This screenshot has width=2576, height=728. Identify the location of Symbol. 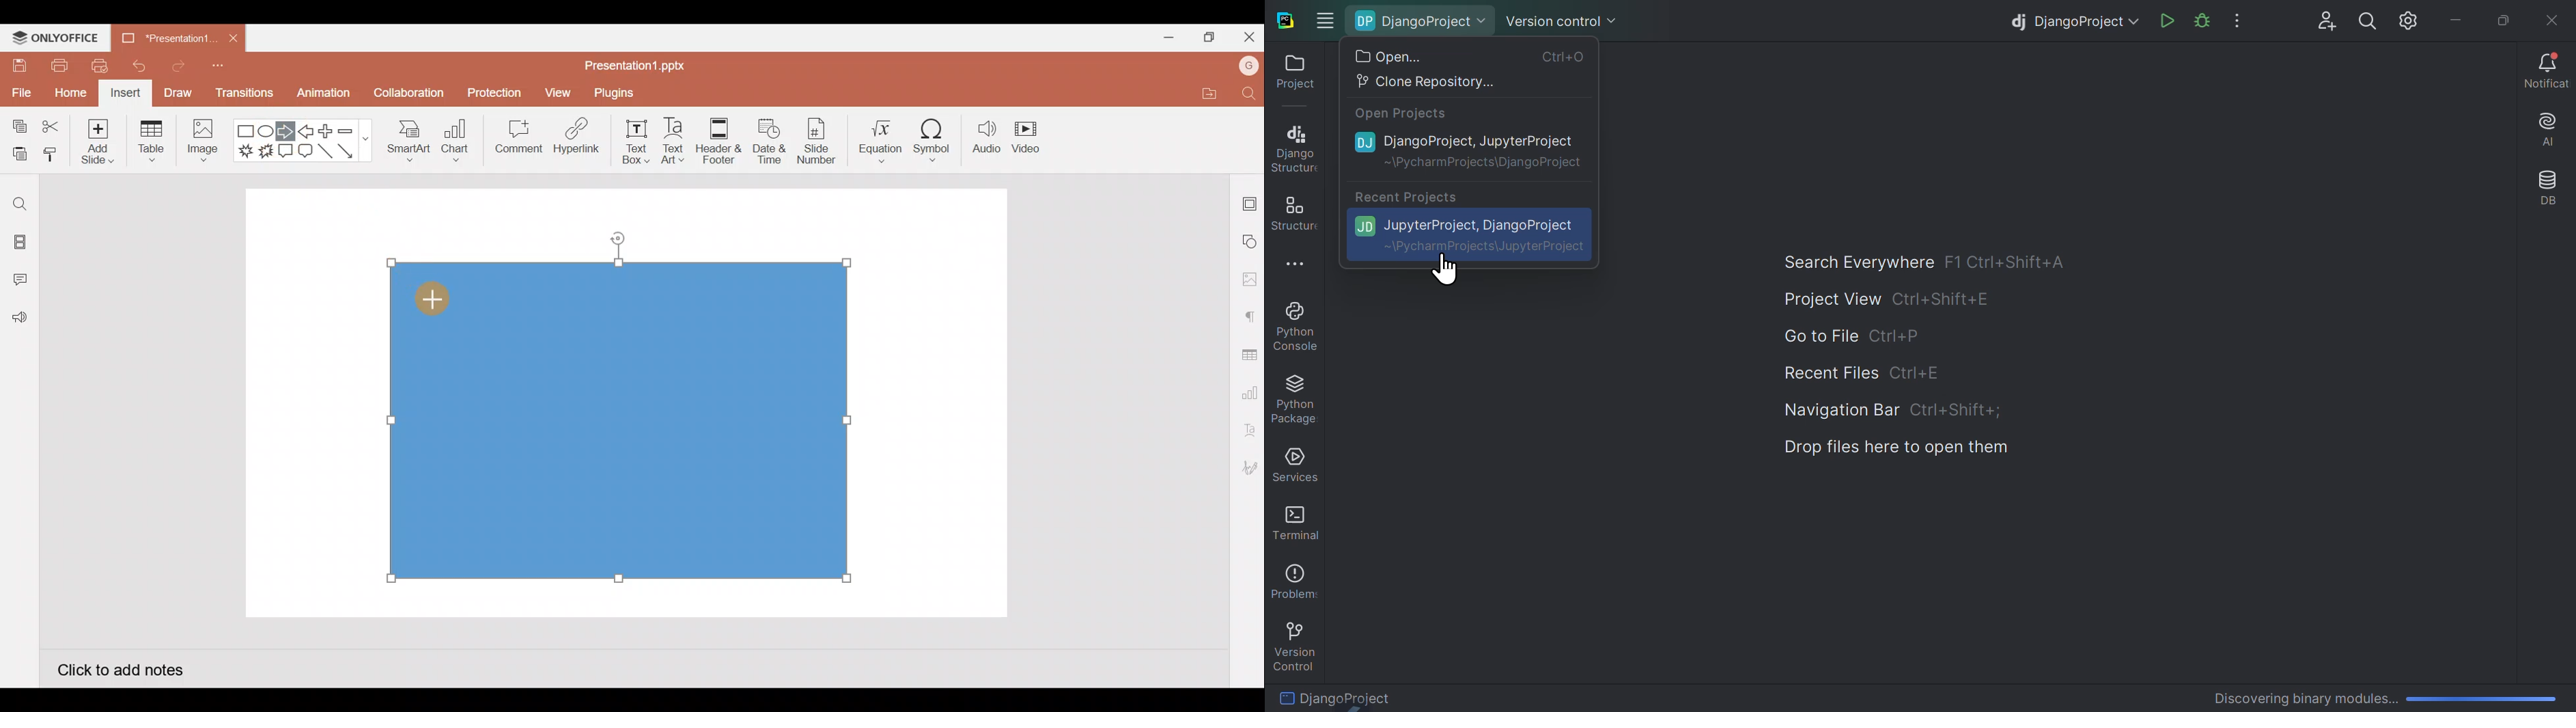
(933, 137).